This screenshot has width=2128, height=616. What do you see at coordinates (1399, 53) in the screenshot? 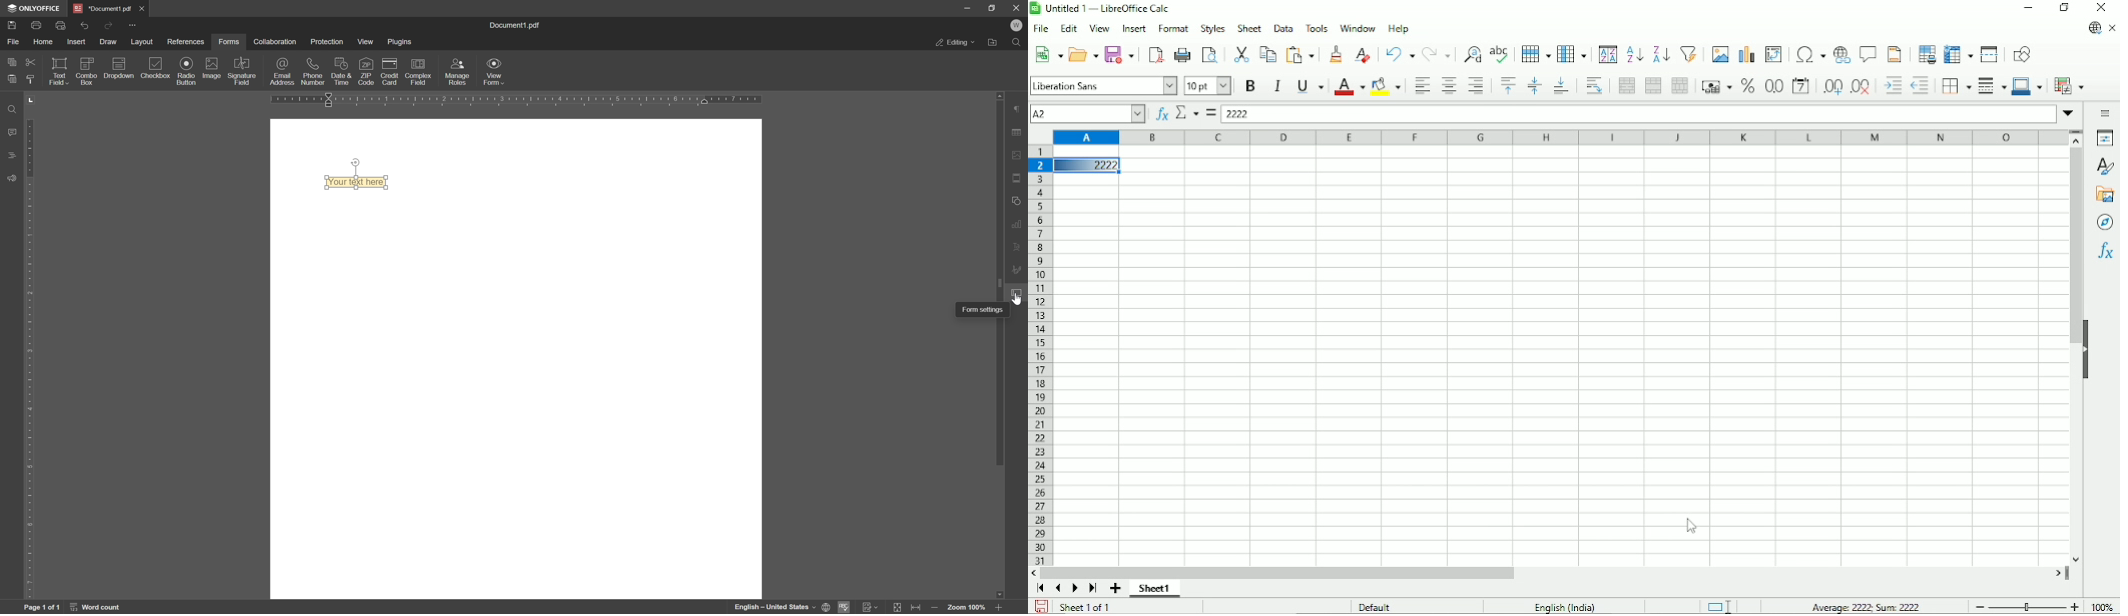
I see `Undo` at bounding box center [1399, 53].